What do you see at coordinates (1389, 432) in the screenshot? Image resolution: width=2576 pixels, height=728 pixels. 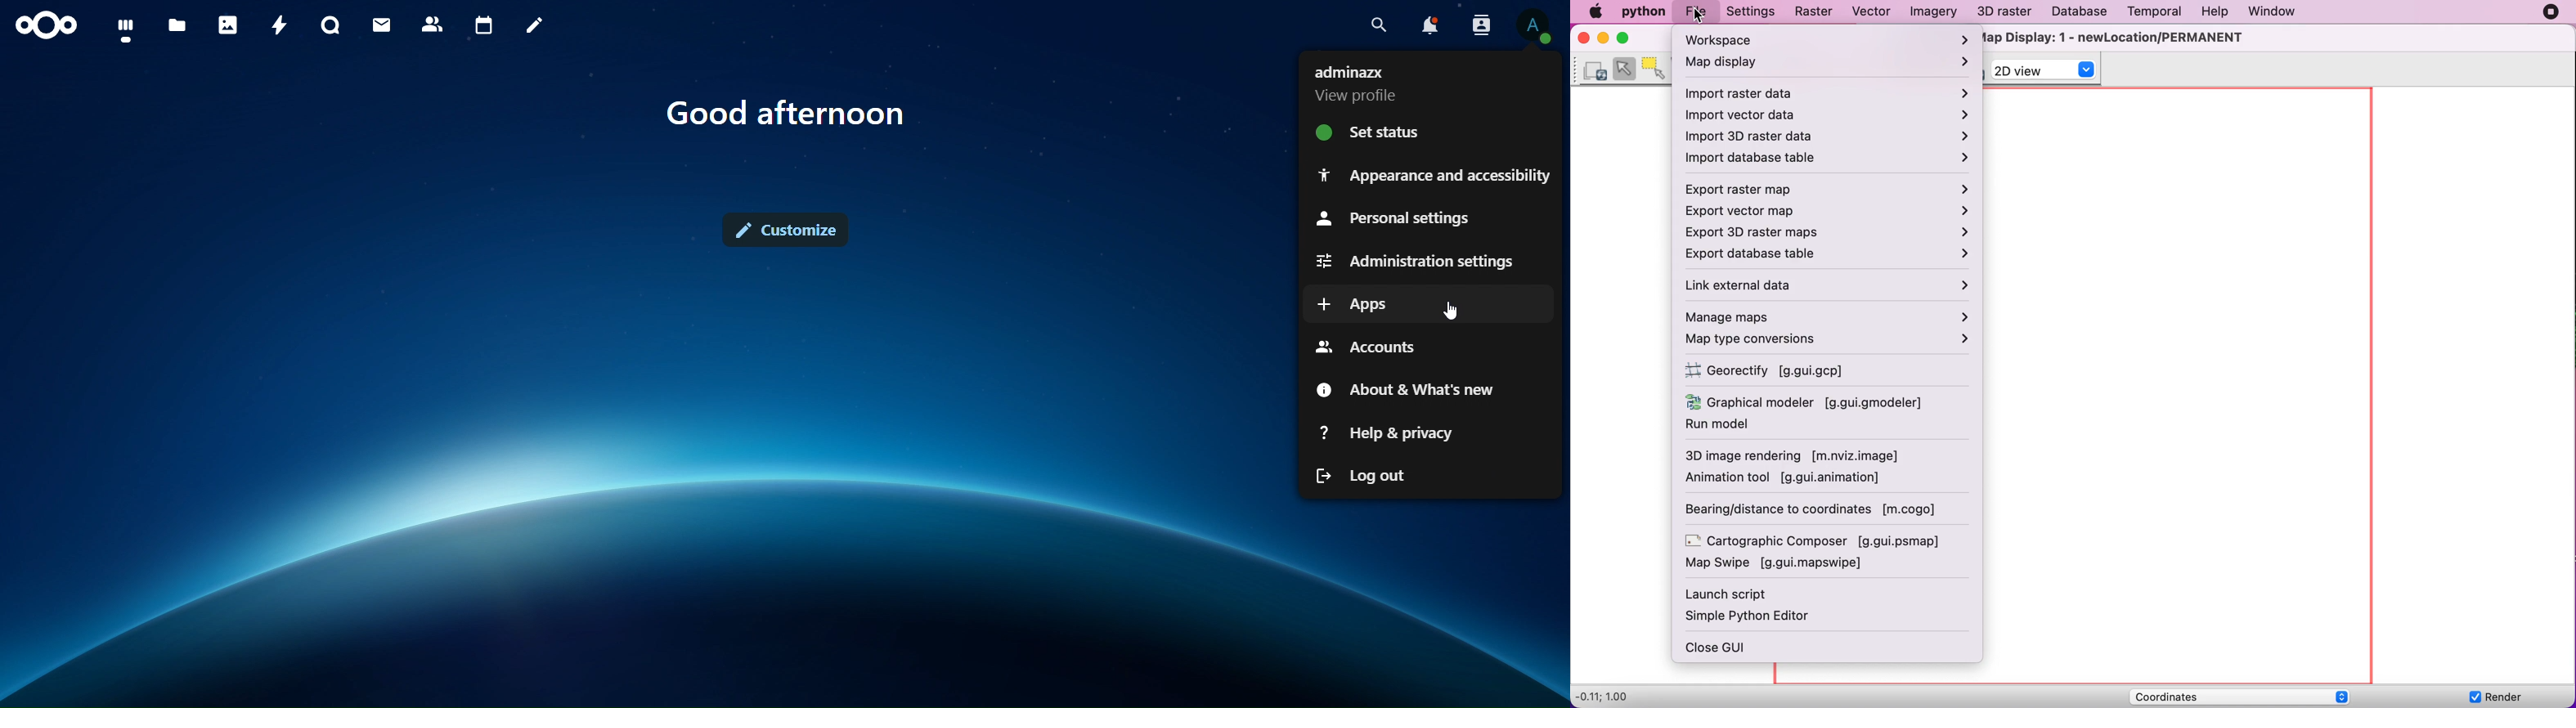 I see `help & privacy` at bounding box center [1389, 432].